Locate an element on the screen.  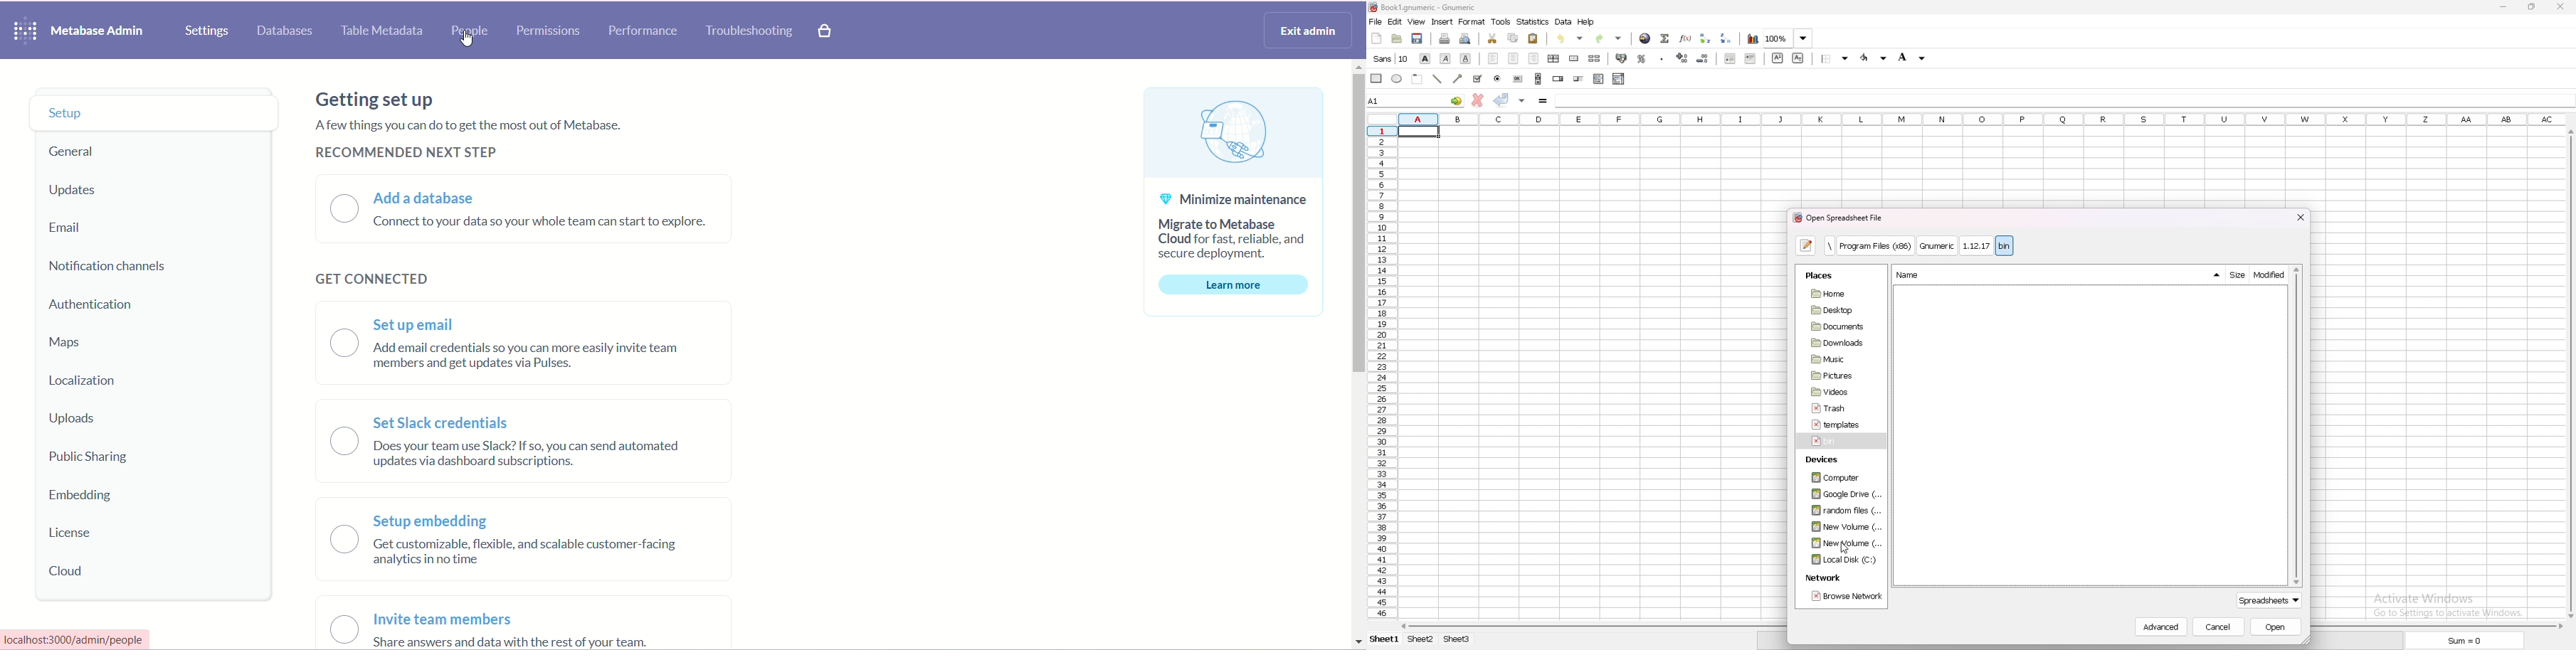
sort is located at coordinates (2216, 275).